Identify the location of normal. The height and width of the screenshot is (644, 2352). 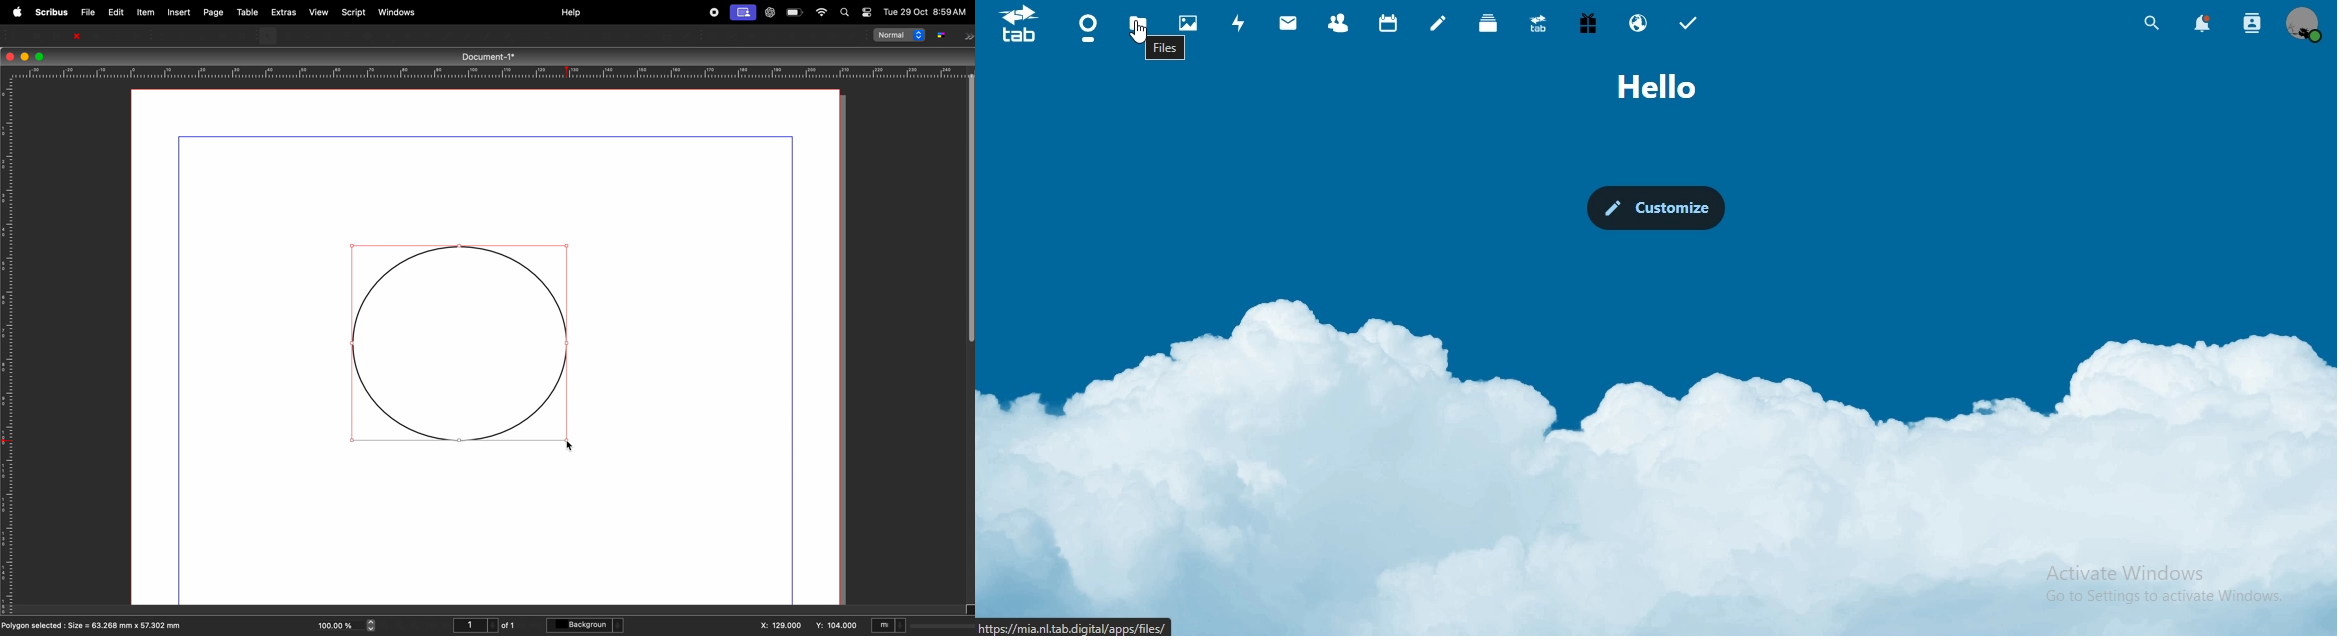
(900, 38).